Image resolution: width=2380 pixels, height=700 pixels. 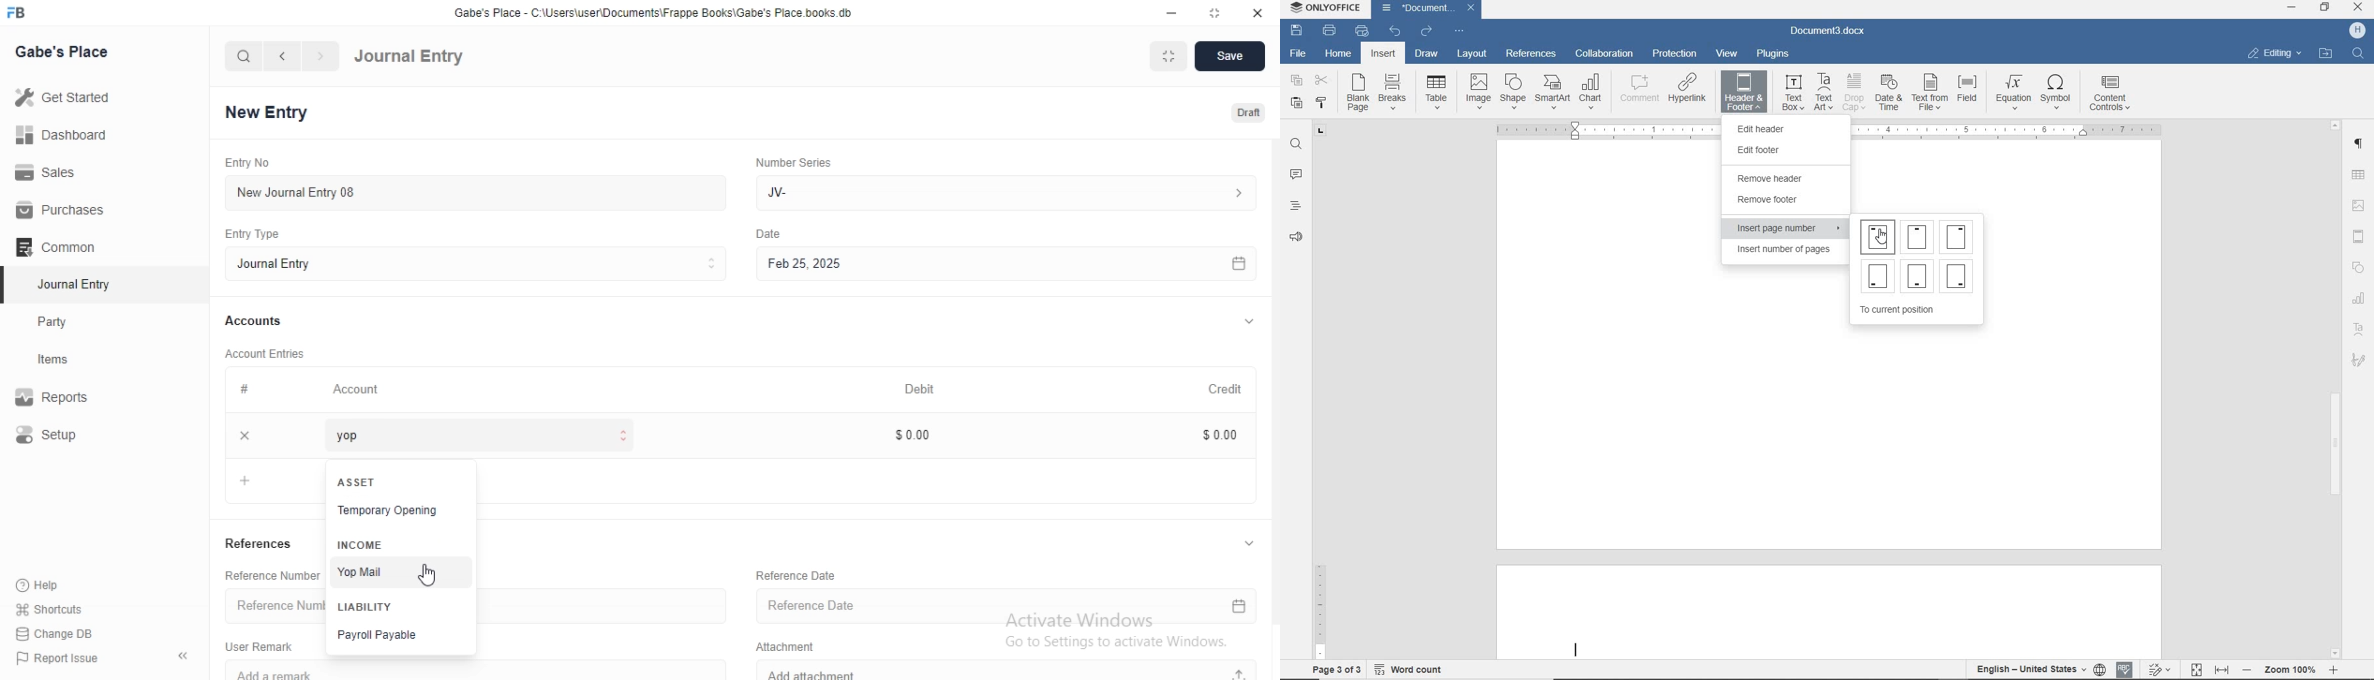 What do you see at coordinates (432, 575) in the screenshot?
I see `cursor` at bounding box center [432, 575].